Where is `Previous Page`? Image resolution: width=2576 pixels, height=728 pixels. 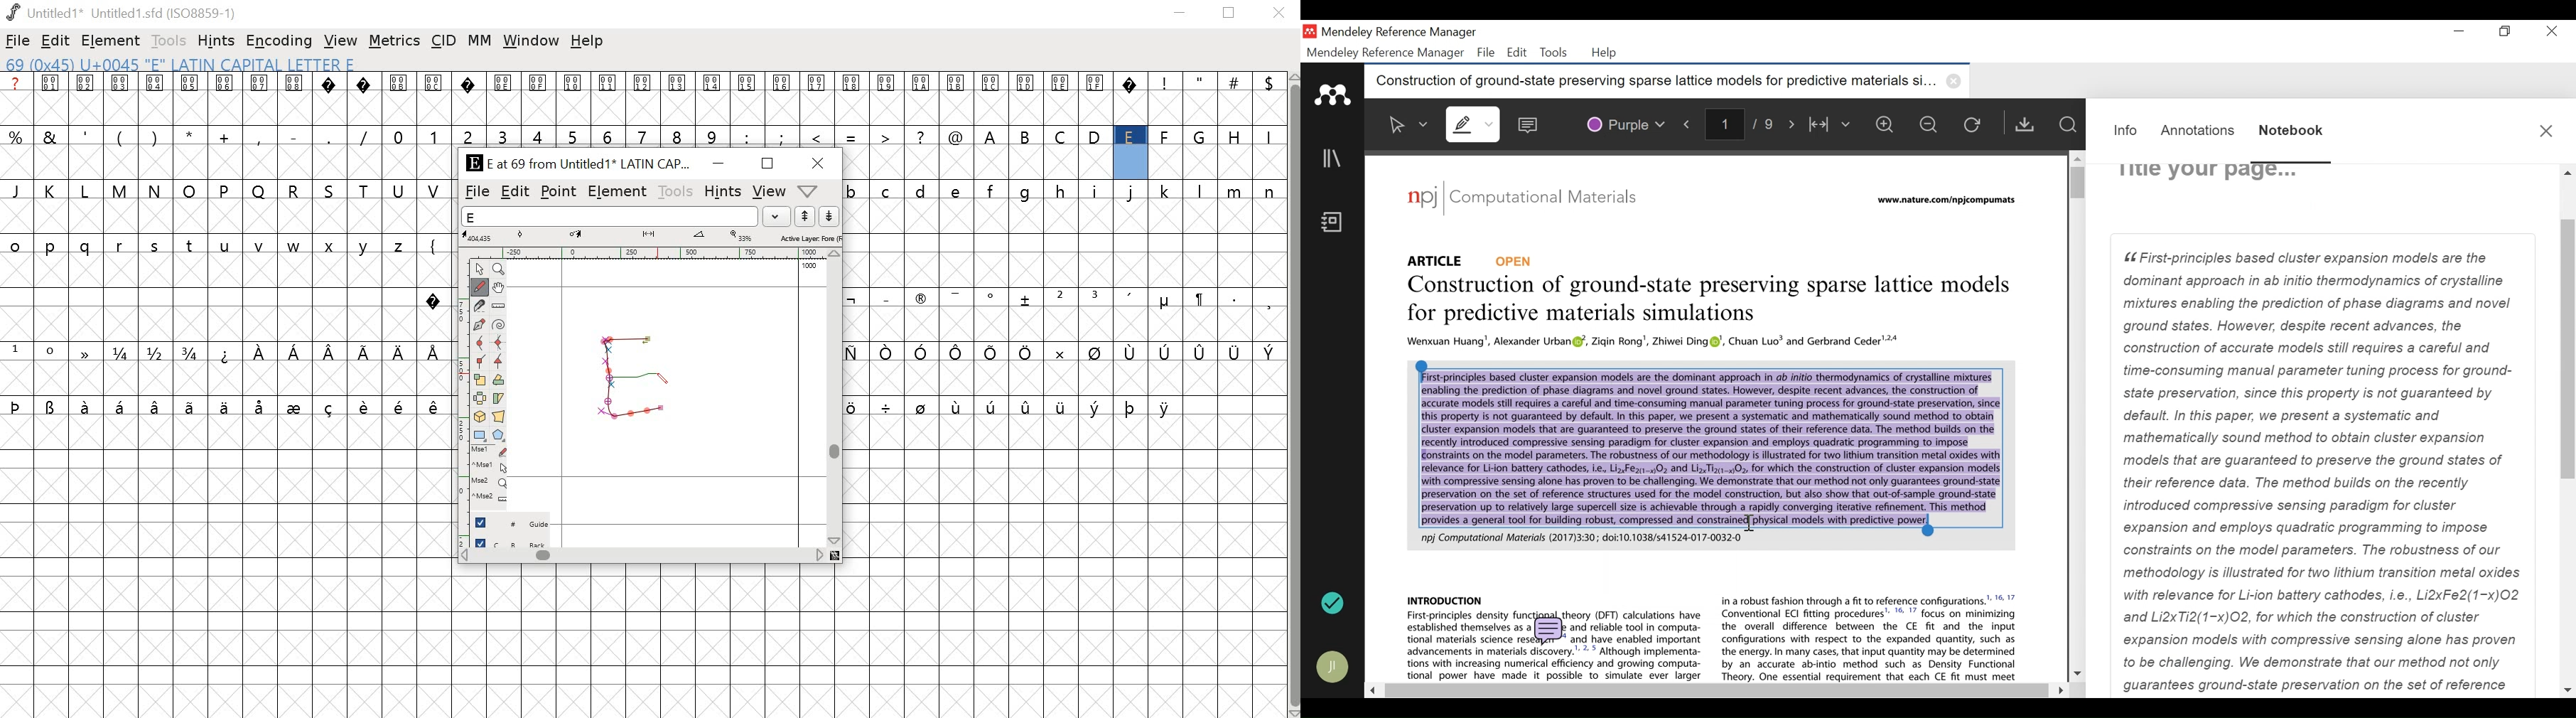 Previous Page is located at coordinates (1690, 122).